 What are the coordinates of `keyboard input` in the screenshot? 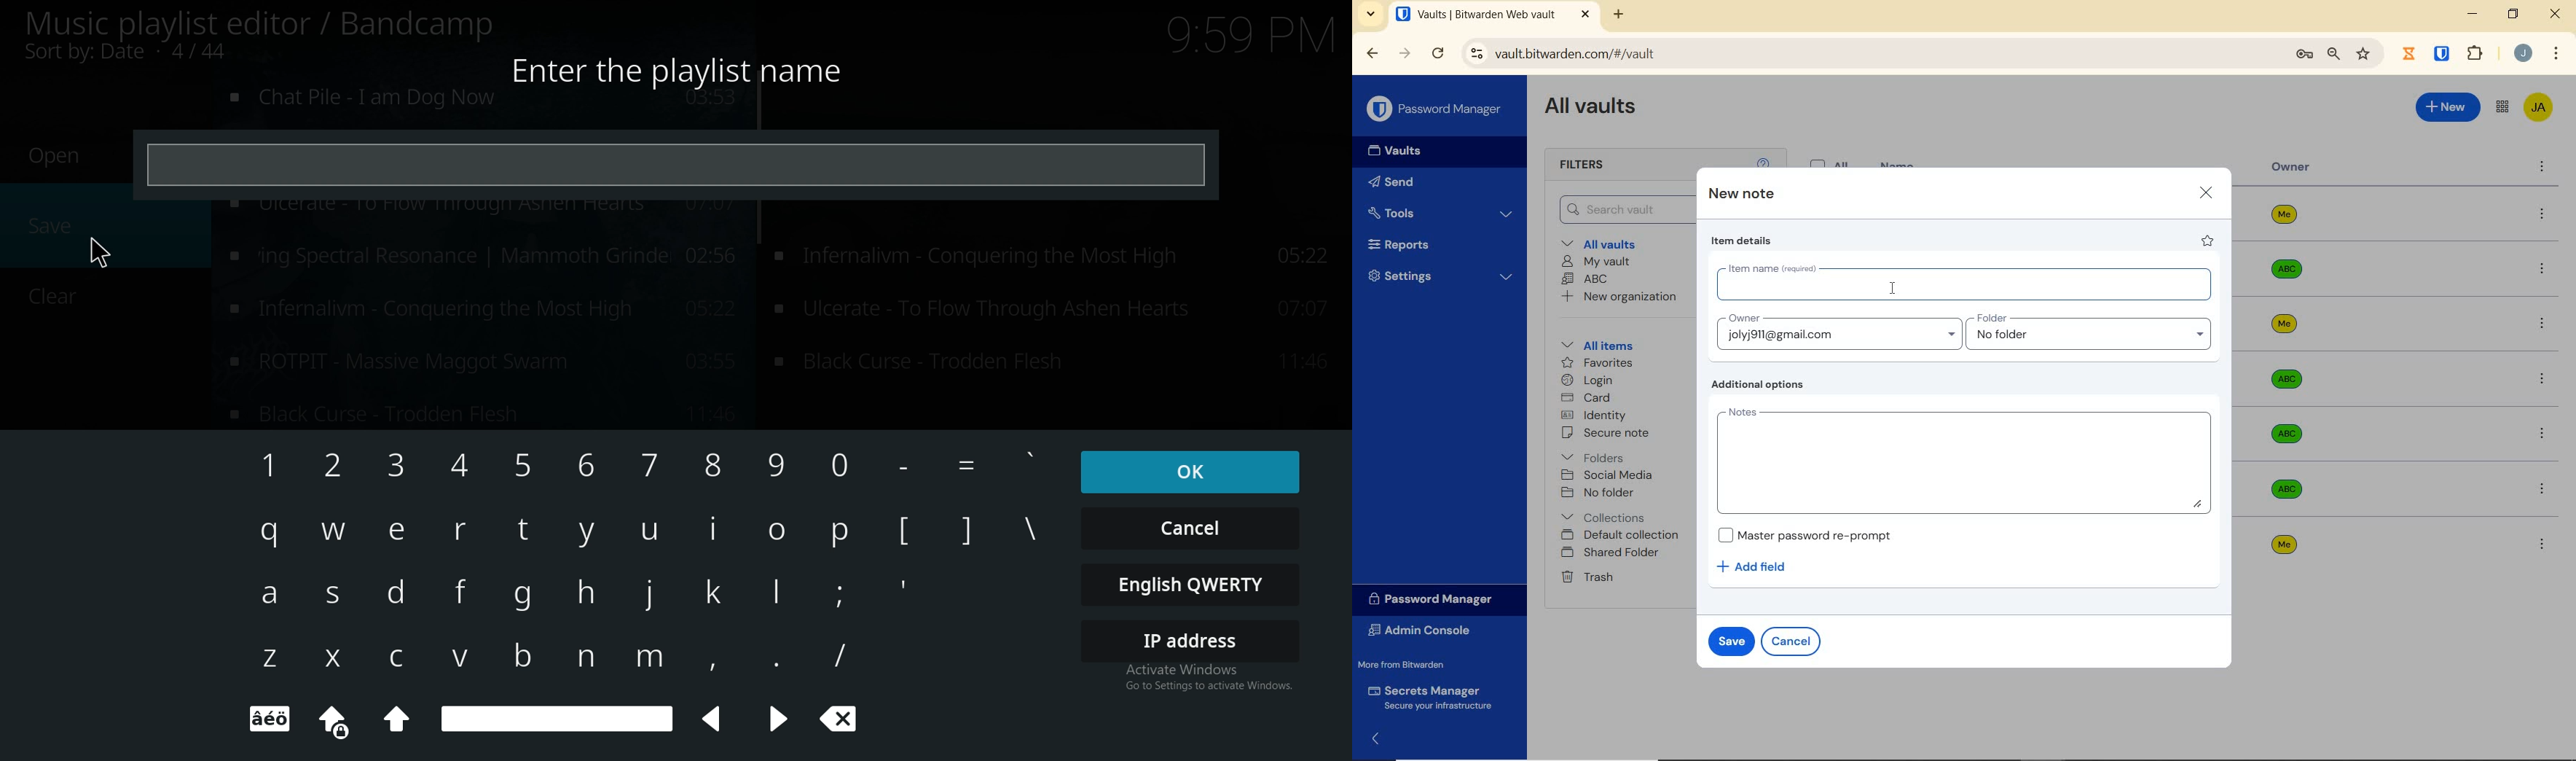 It's located at (649, 662).